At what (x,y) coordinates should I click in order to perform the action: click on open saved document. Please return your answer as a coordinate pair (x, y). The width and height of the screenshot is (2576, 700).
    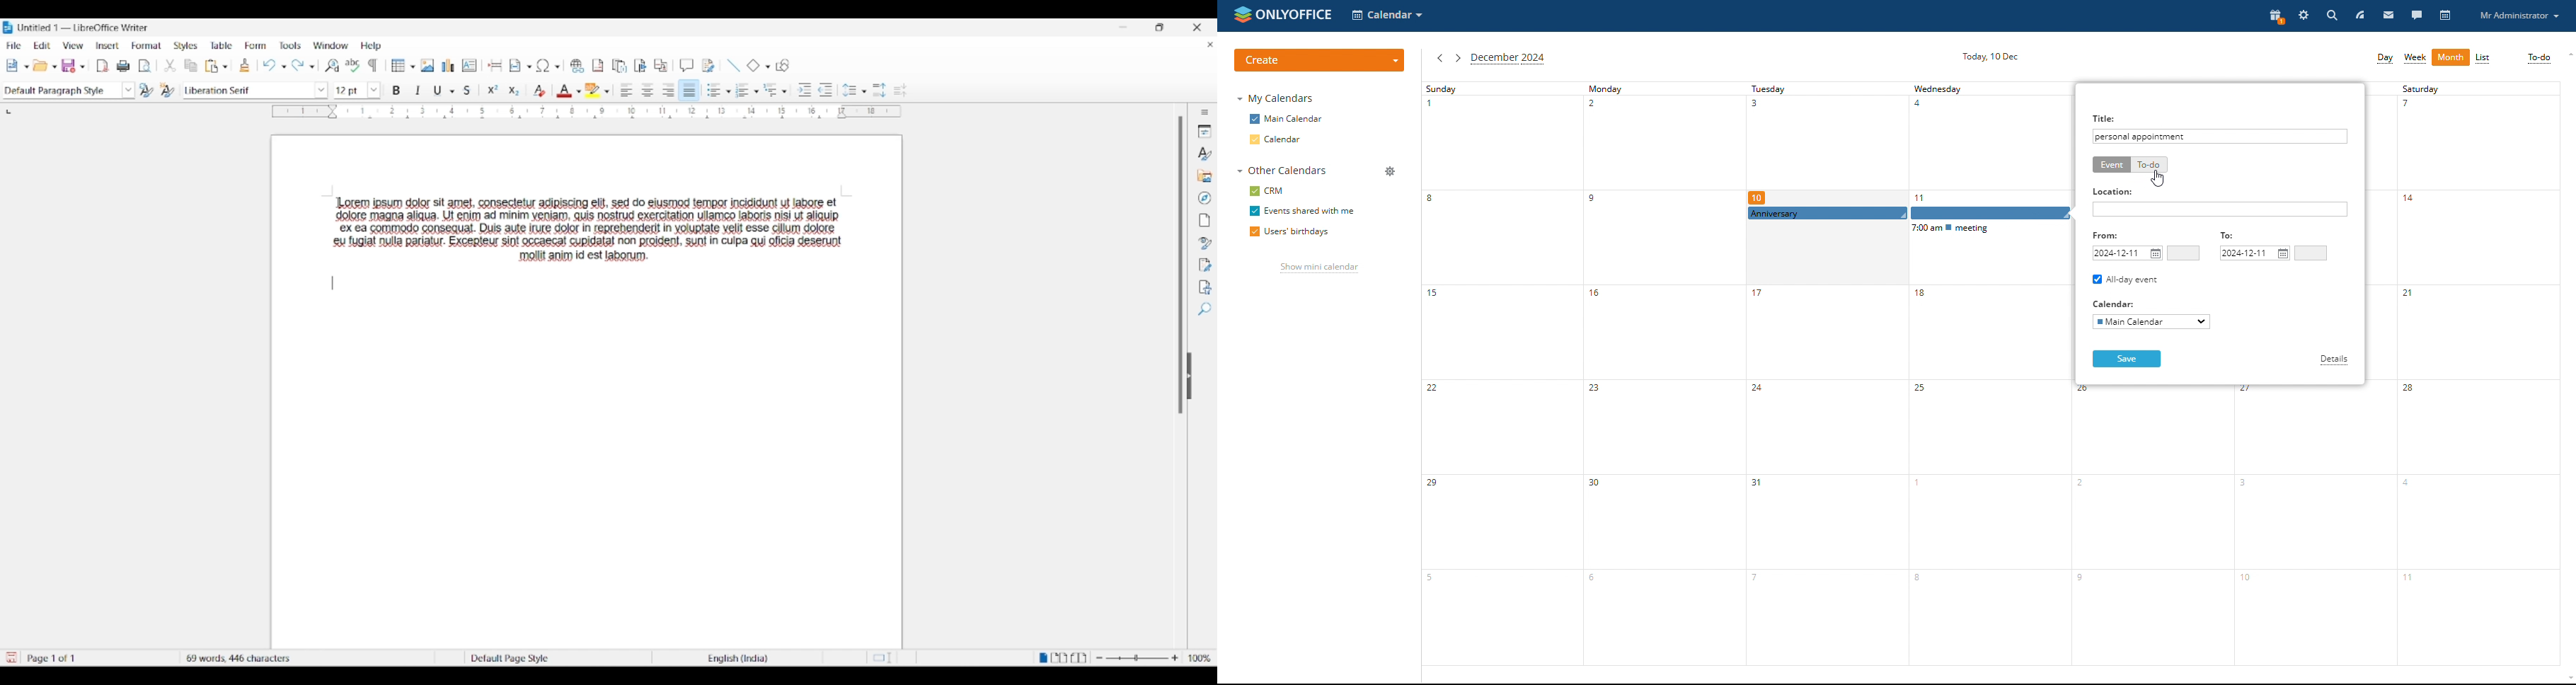
    Looking at the image, I should click on (42, 65).